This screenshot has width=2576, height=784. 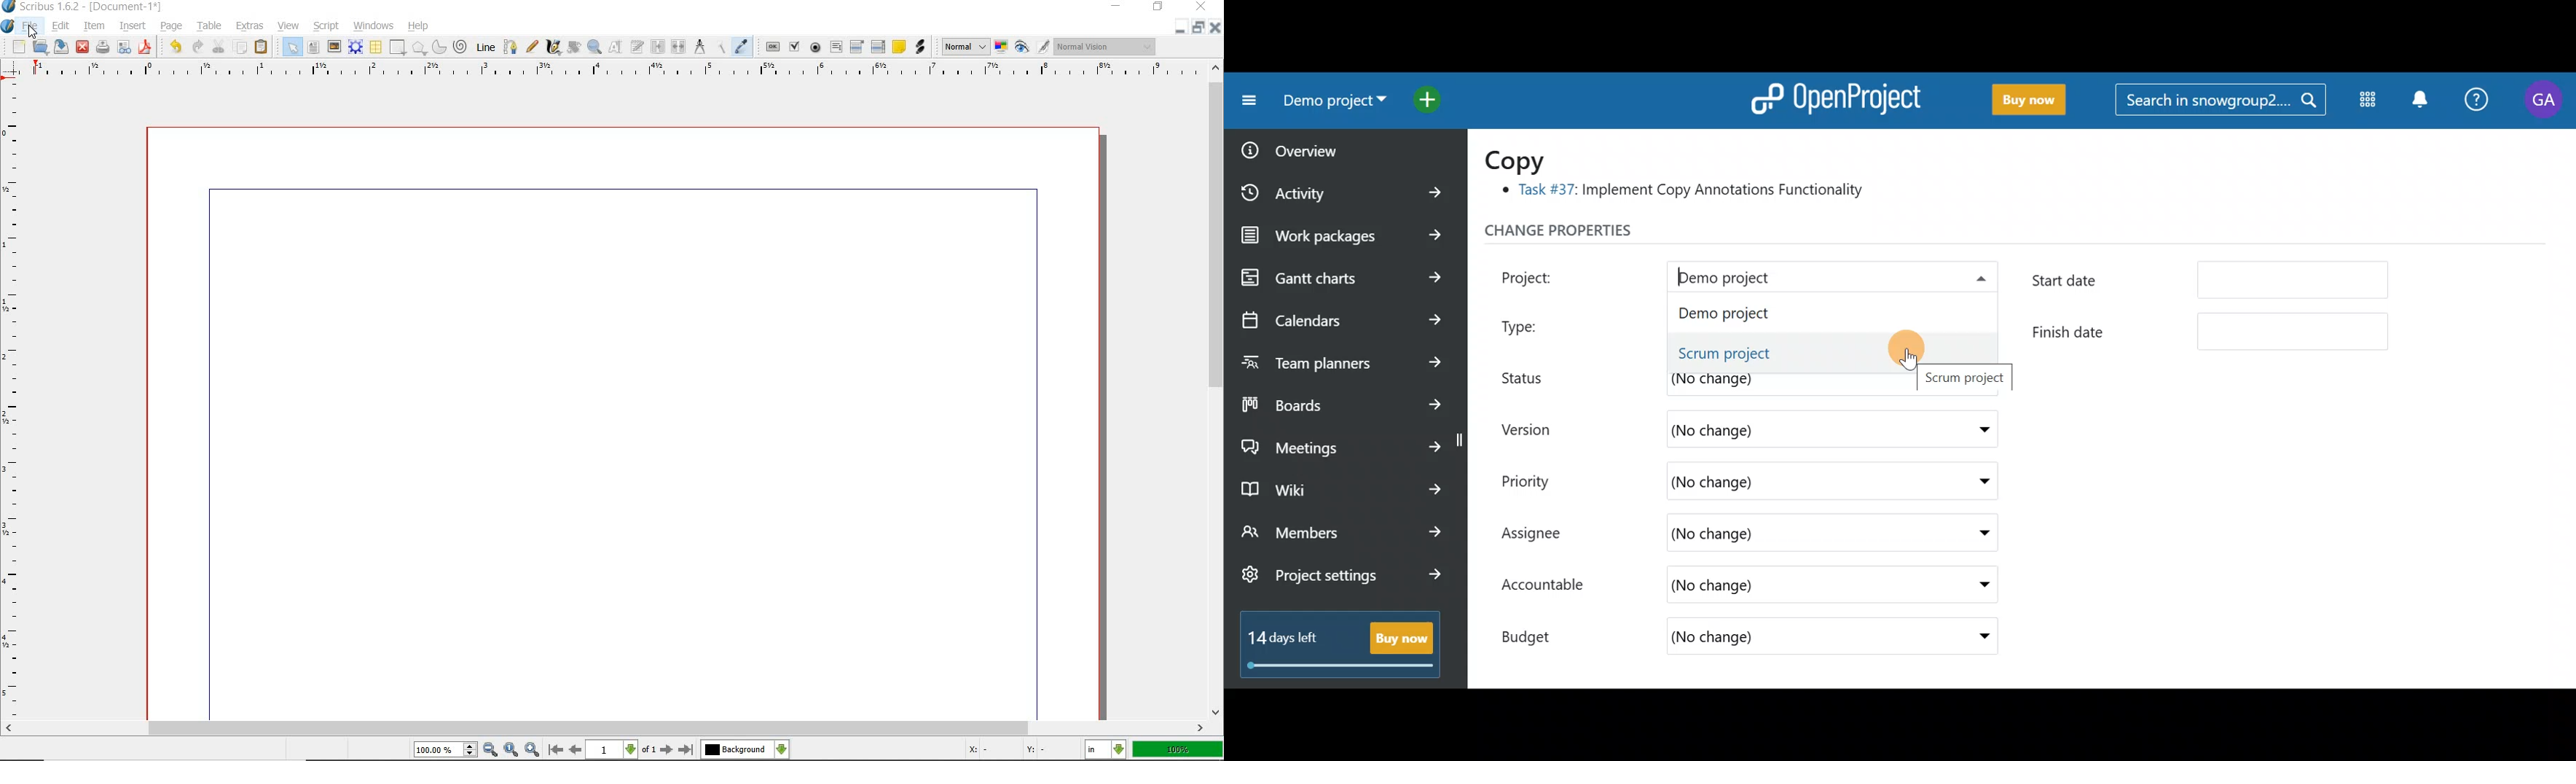 What do you see at coordinates (8, 27) in the screenshot?
I see `system logo` at bounding box center [8, 27].